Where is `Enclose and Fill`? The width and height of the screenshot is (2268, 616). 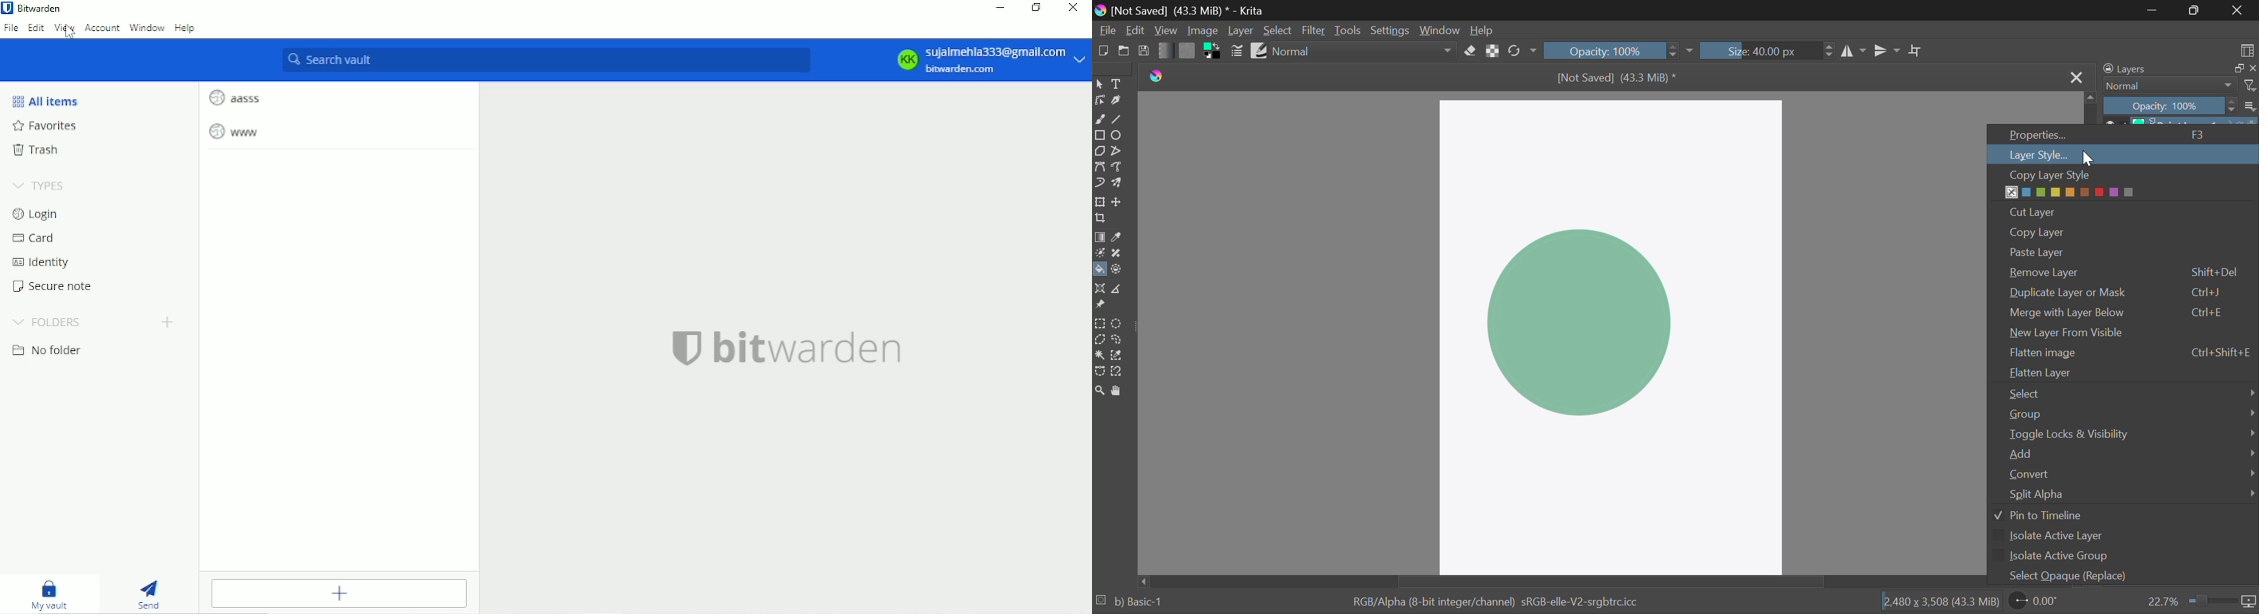 Enclose and Fill is located at coordinates (1118, 270).